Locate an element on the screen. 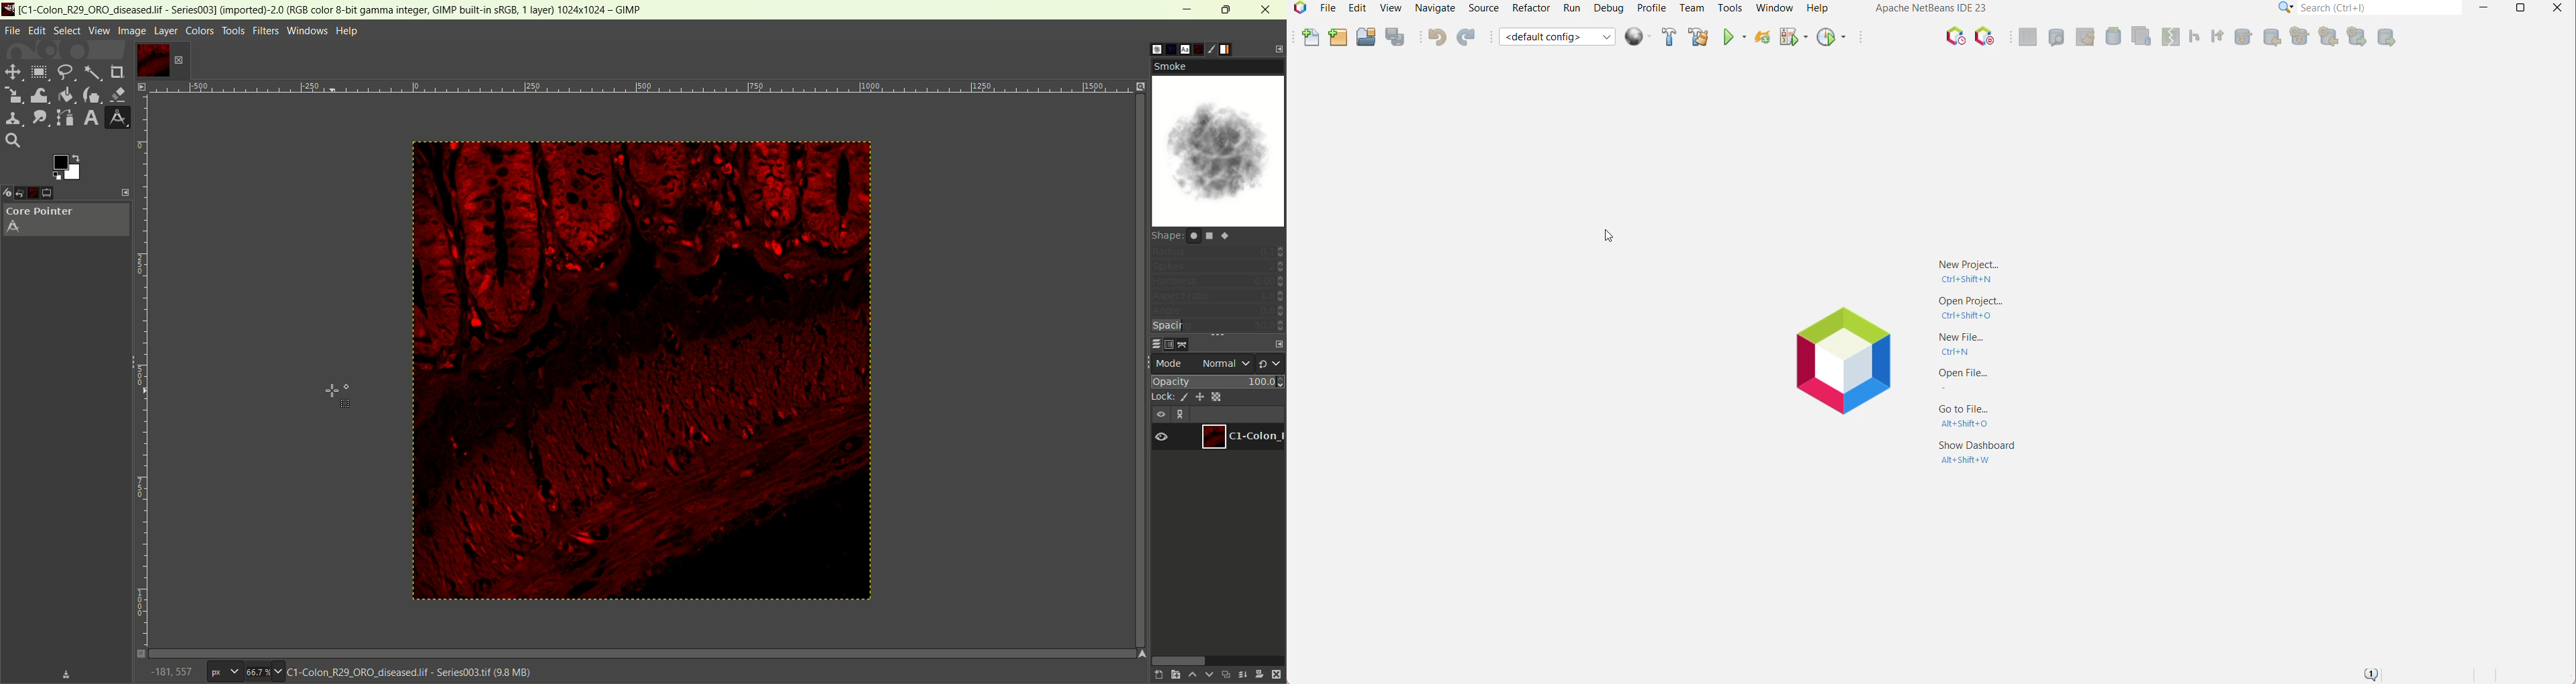  layers is located at coordinates (1151, 343).